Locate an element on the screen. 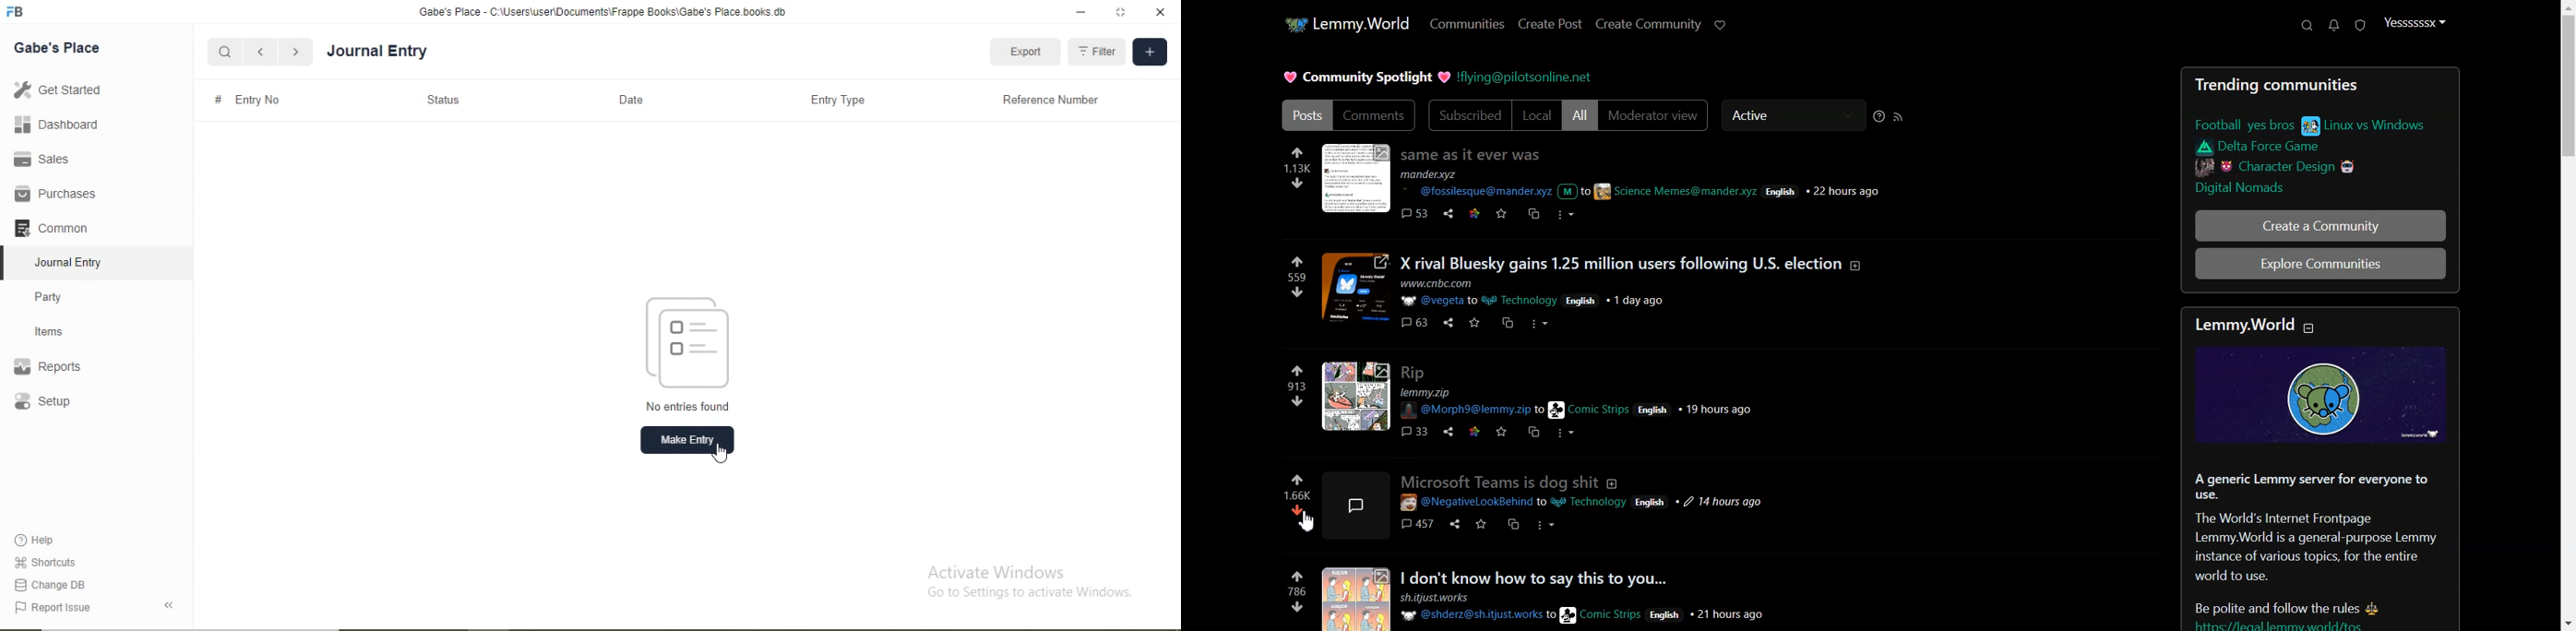  collapse sidebar is located at coordinates (172, 605).